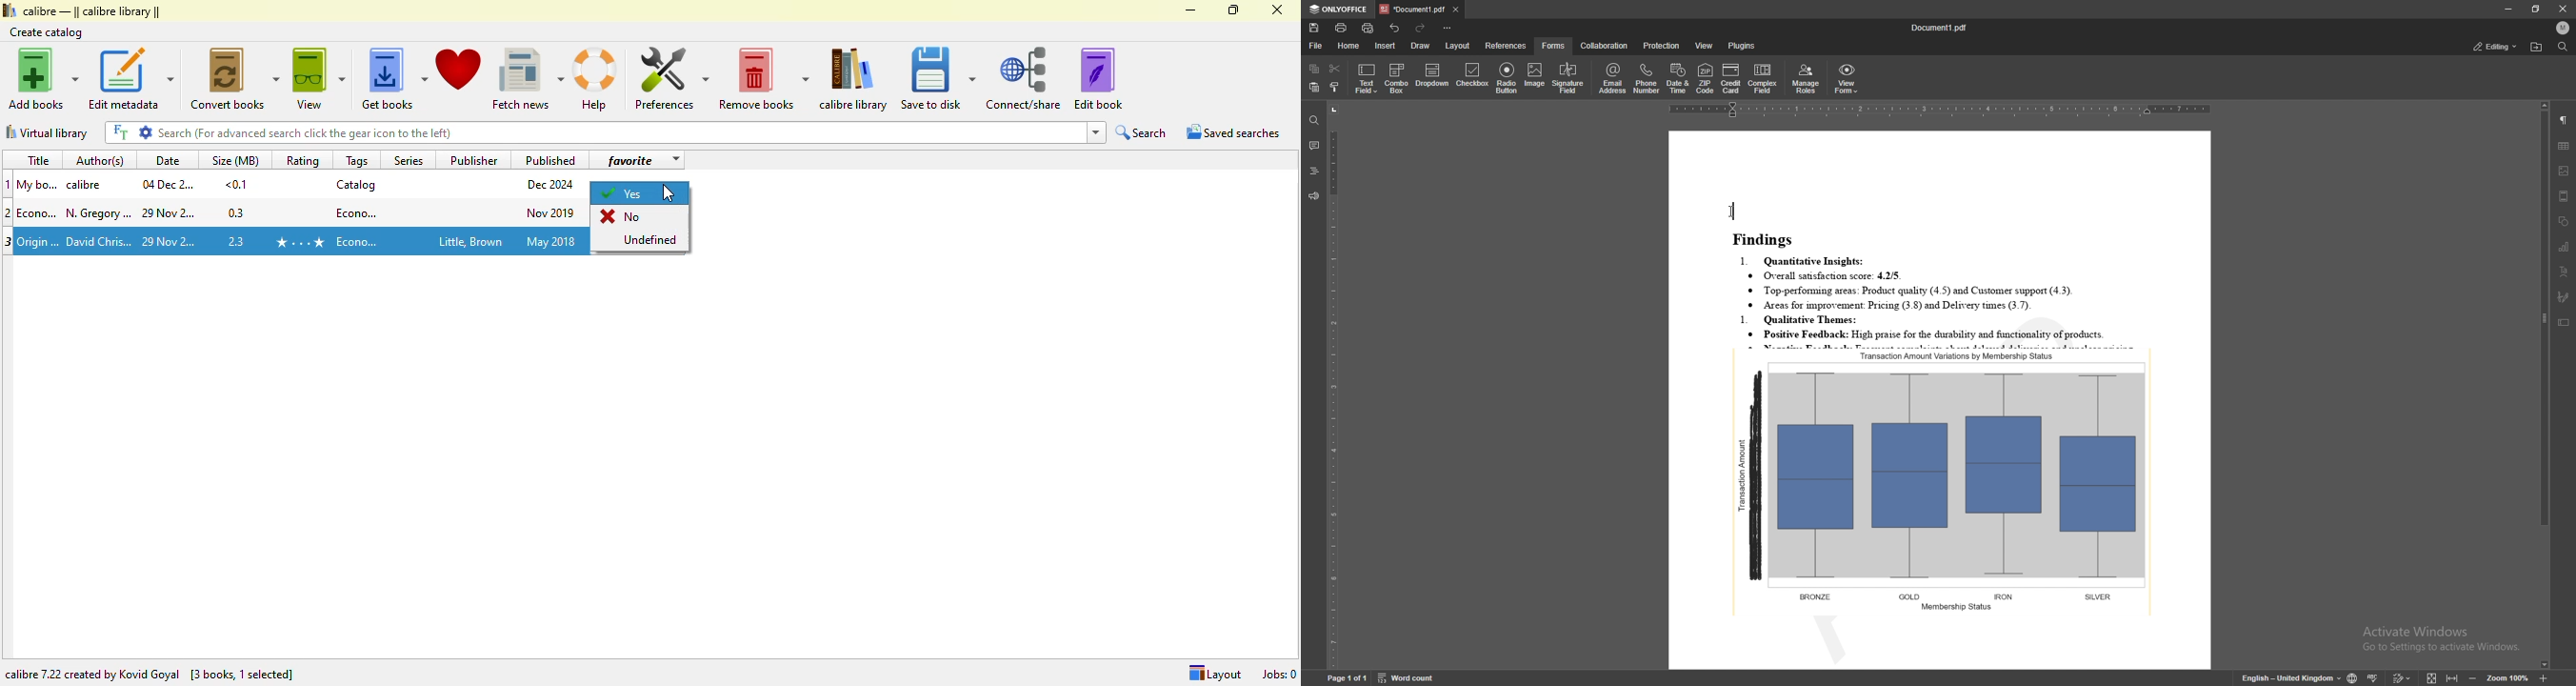 This screenshot has height=700, width=2576. What do you see at coordinates (2507, 9) in the screenshot?
I see `minimize` at bounding box center [2507, 9].